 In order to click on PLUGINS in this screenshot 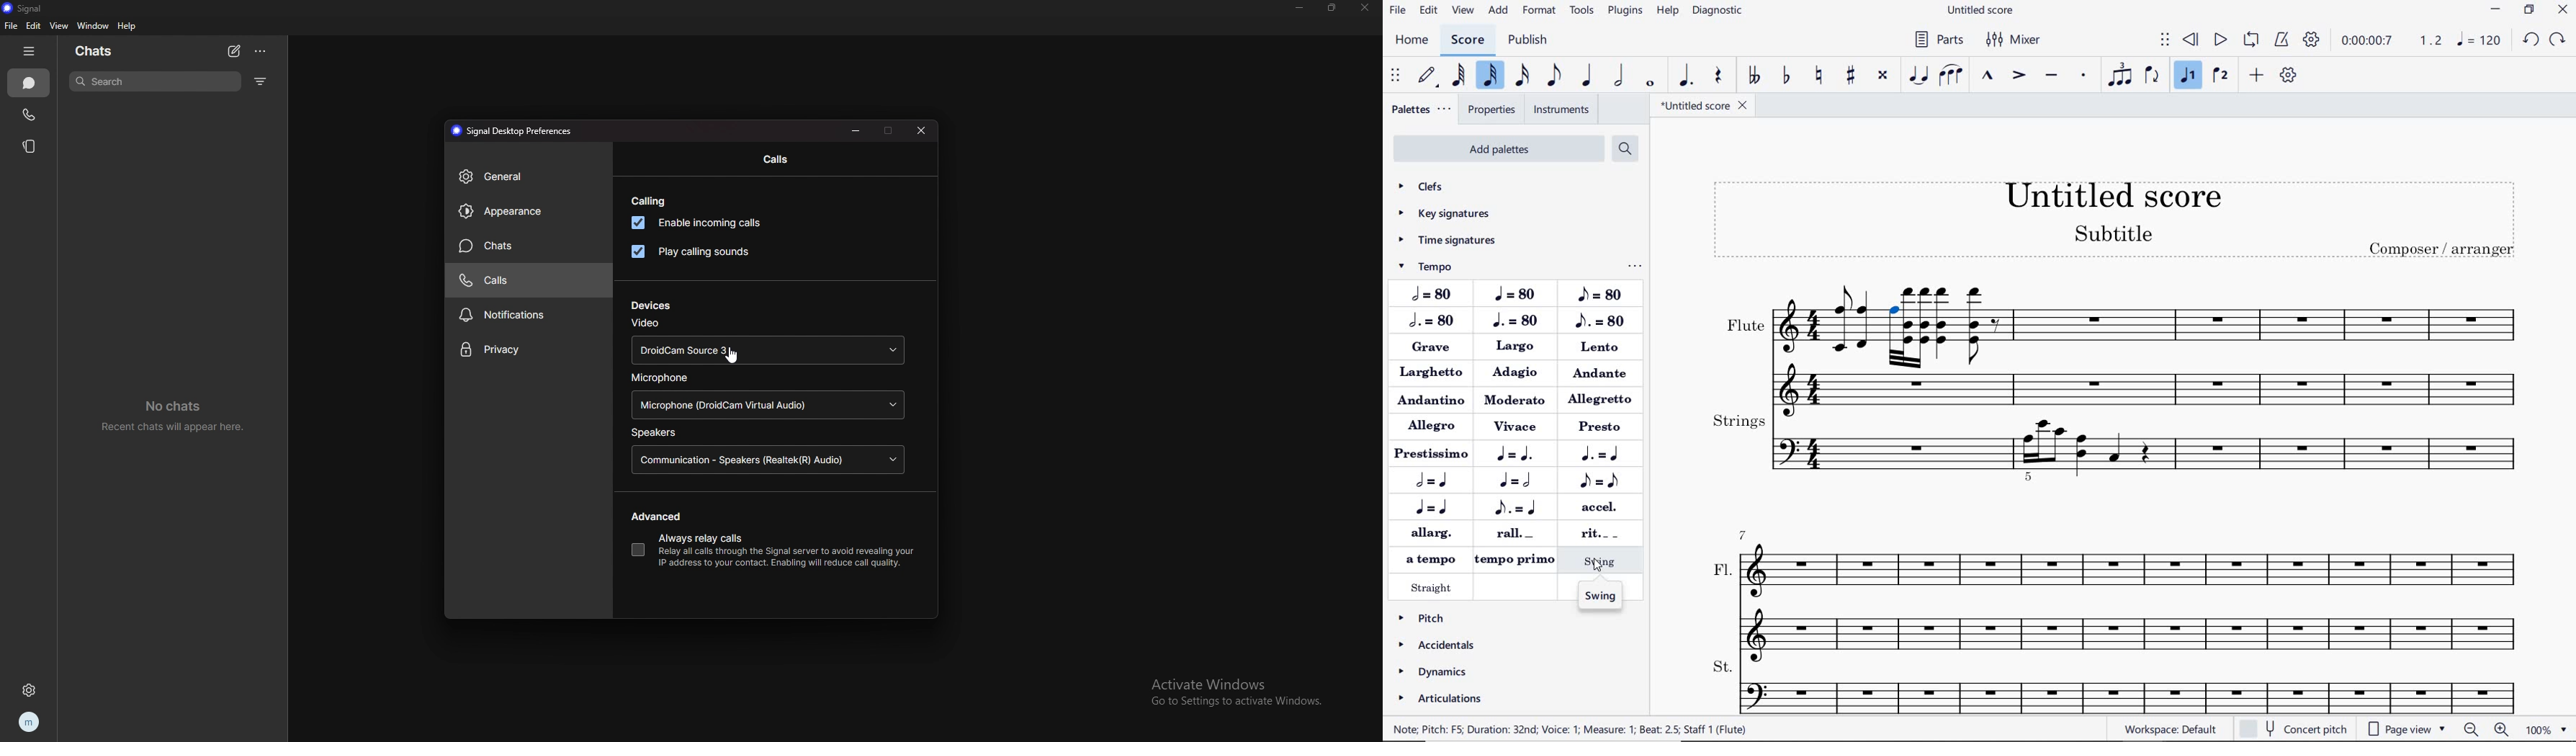, I will do `click(1624, 10)`.